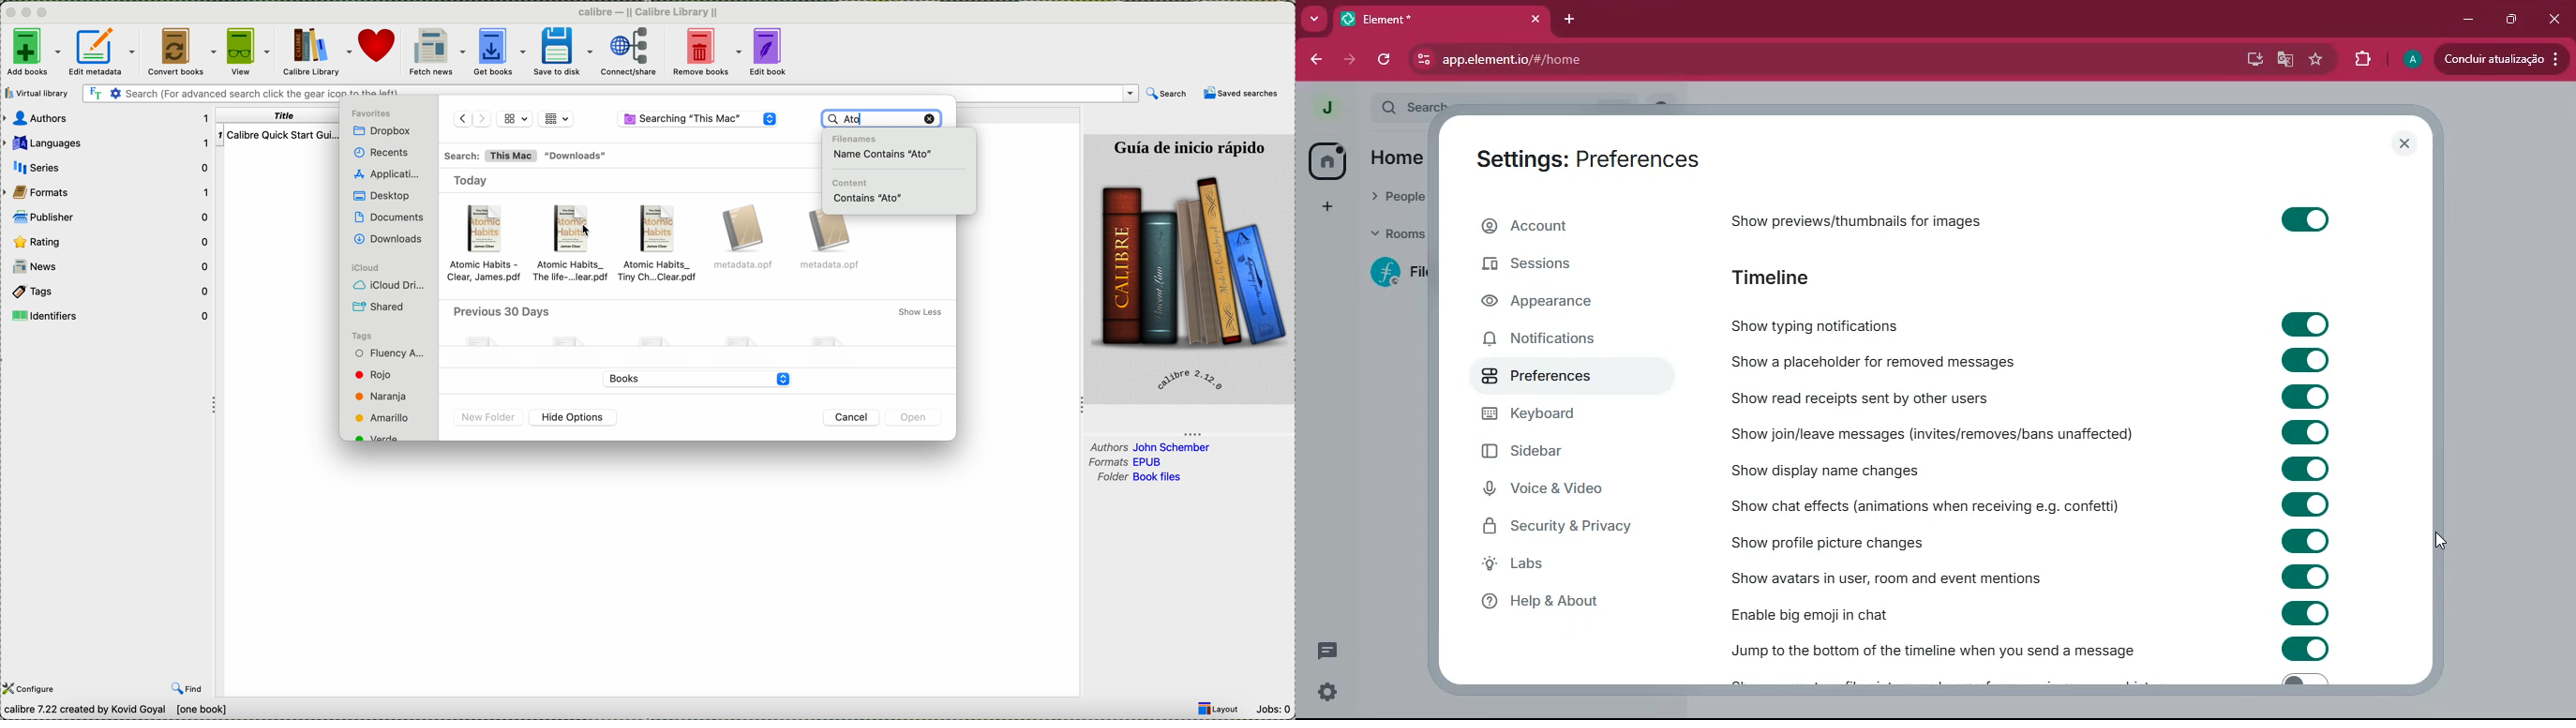 This screenshot has height=728, width=2576. I want to click on name contains "Ato", so click(886, 153).